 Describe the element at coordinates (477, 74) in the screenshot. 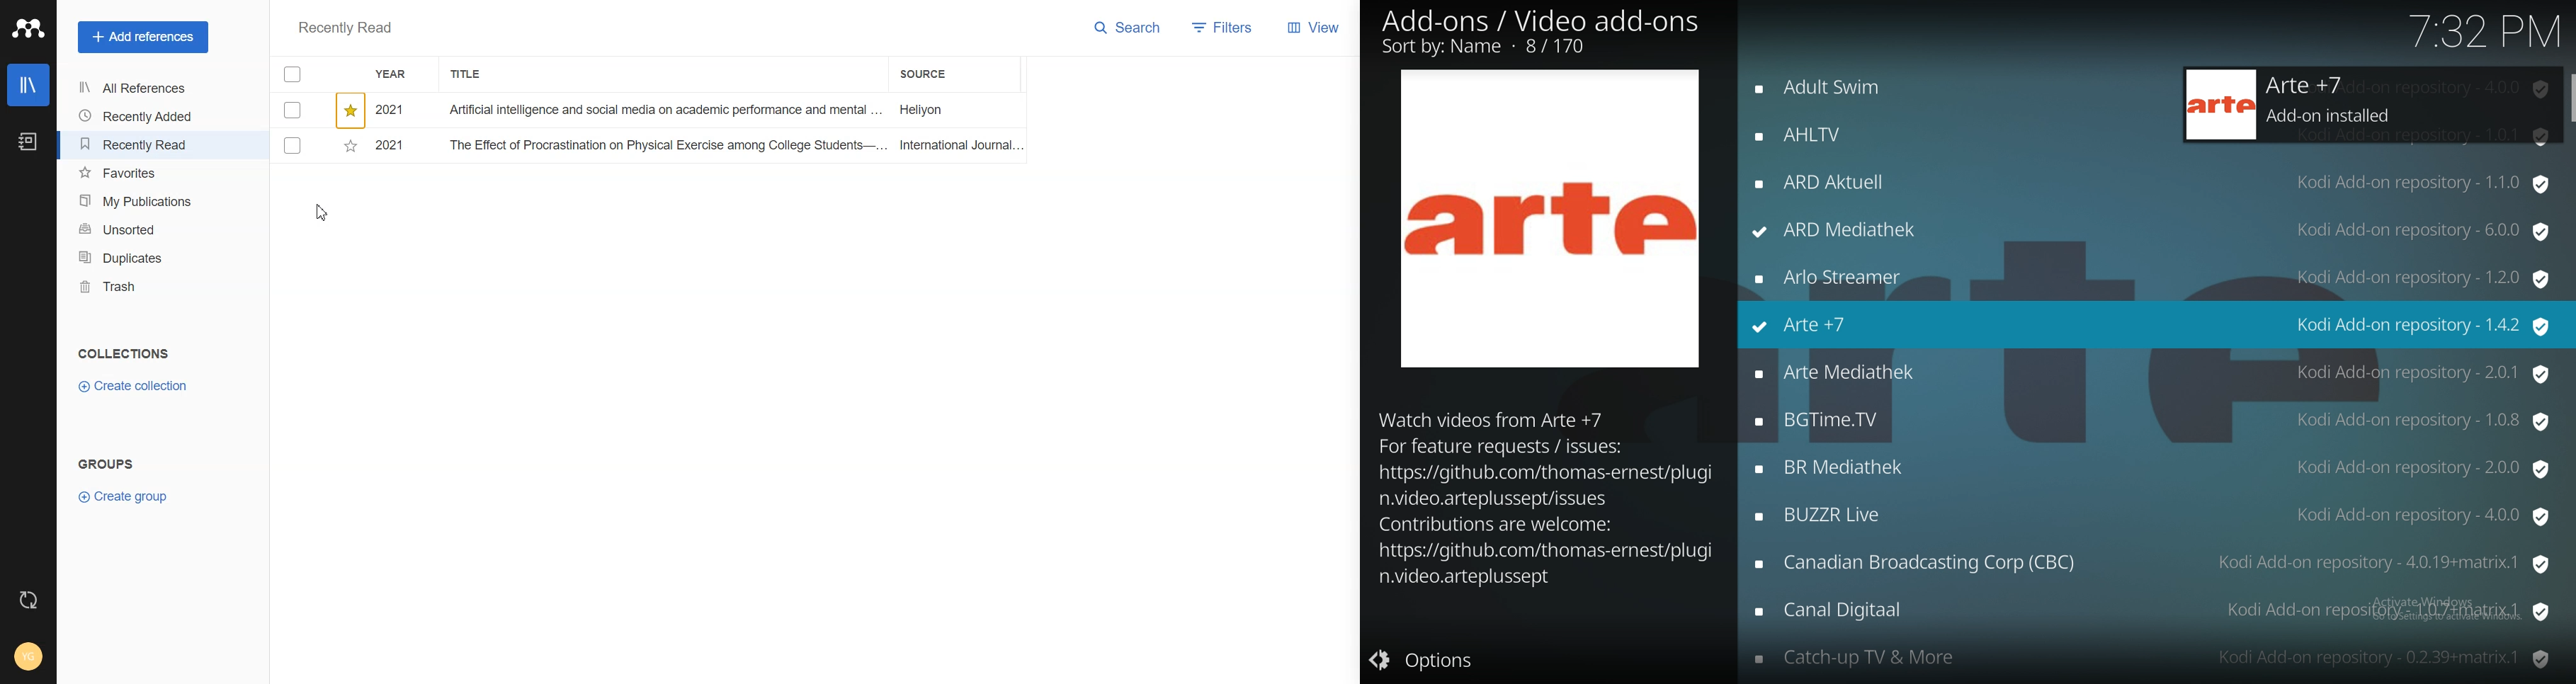

I see `Title` at that location.